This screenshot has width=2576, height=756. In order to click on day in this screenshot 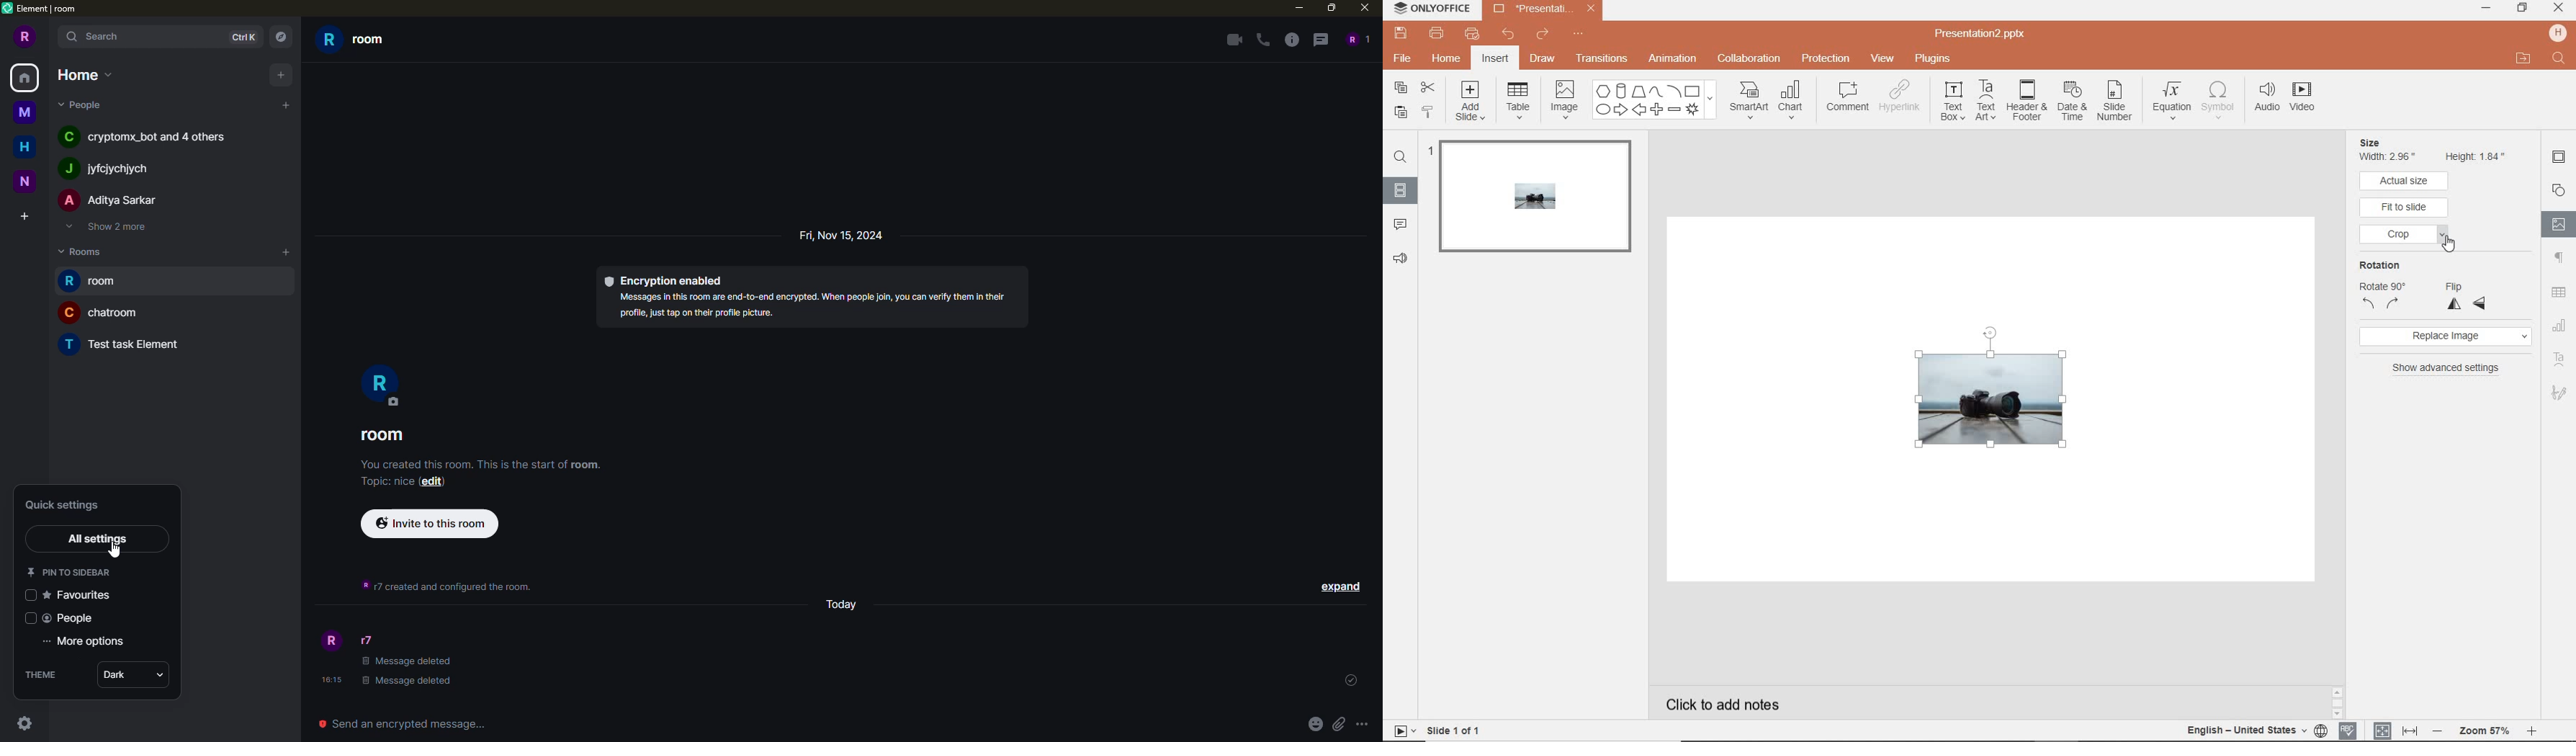, I will do `click(843, 235)`.